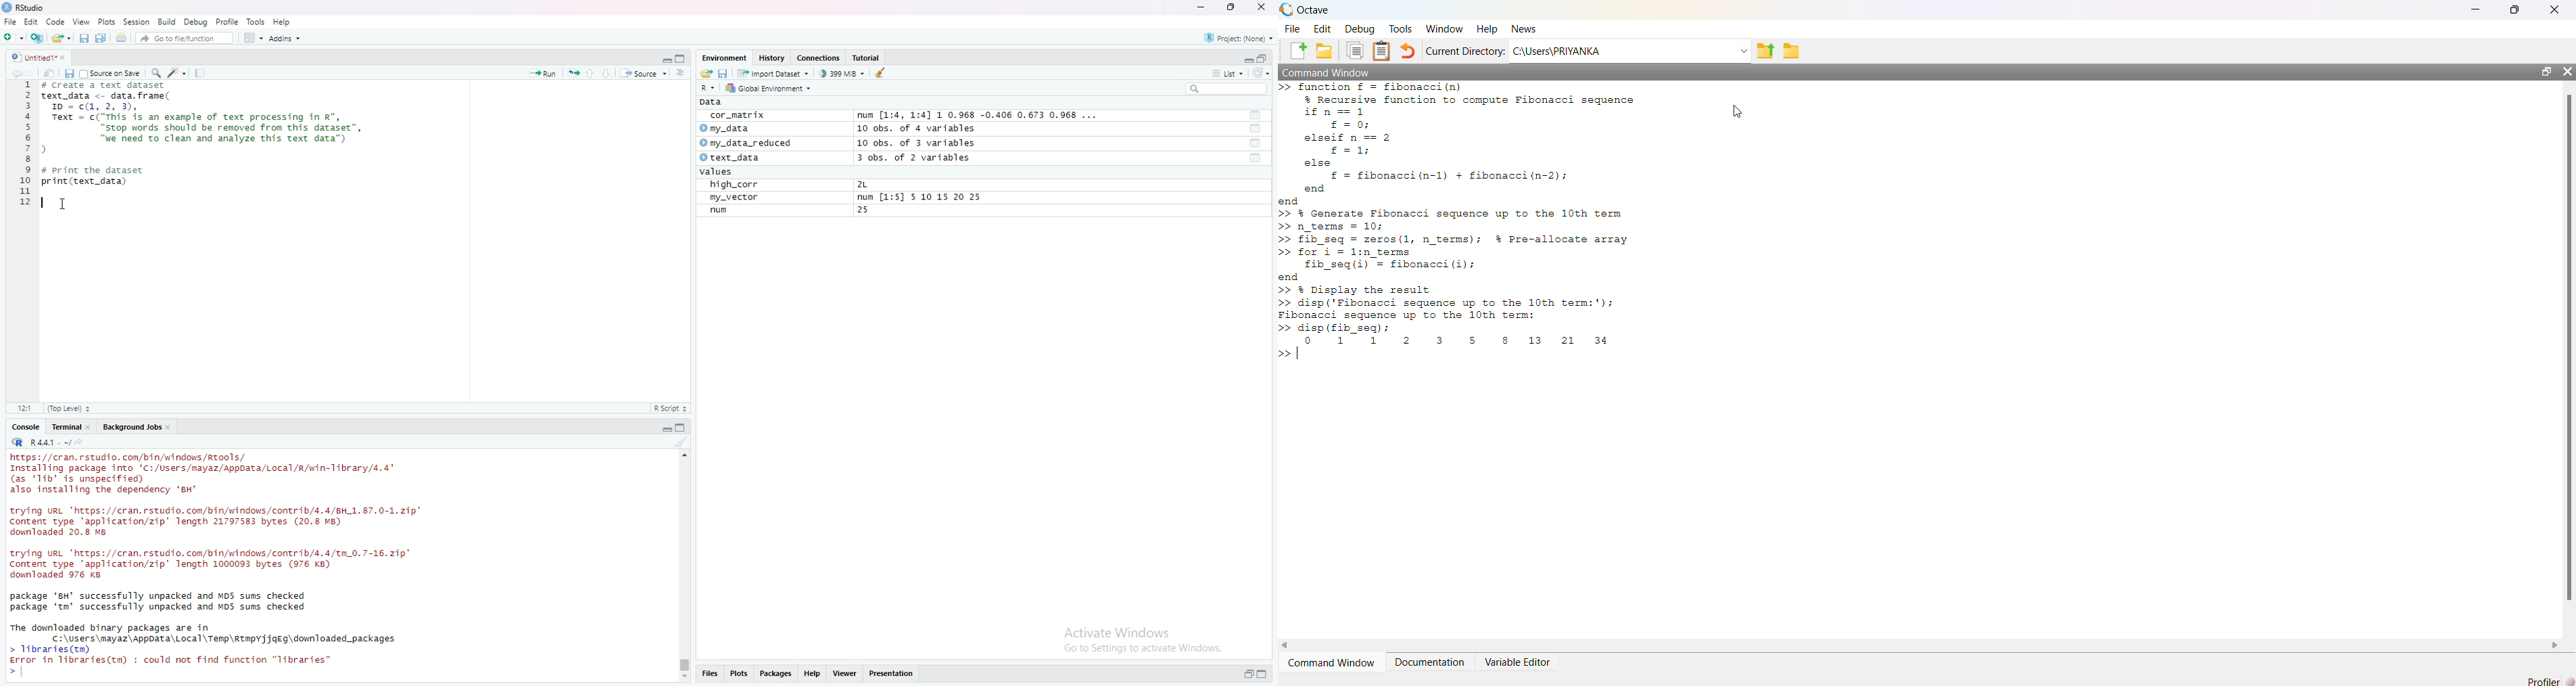 Image resolution: width=2576 pixels, height=700 pixels. I want to click on save current document, so click(83, 39).